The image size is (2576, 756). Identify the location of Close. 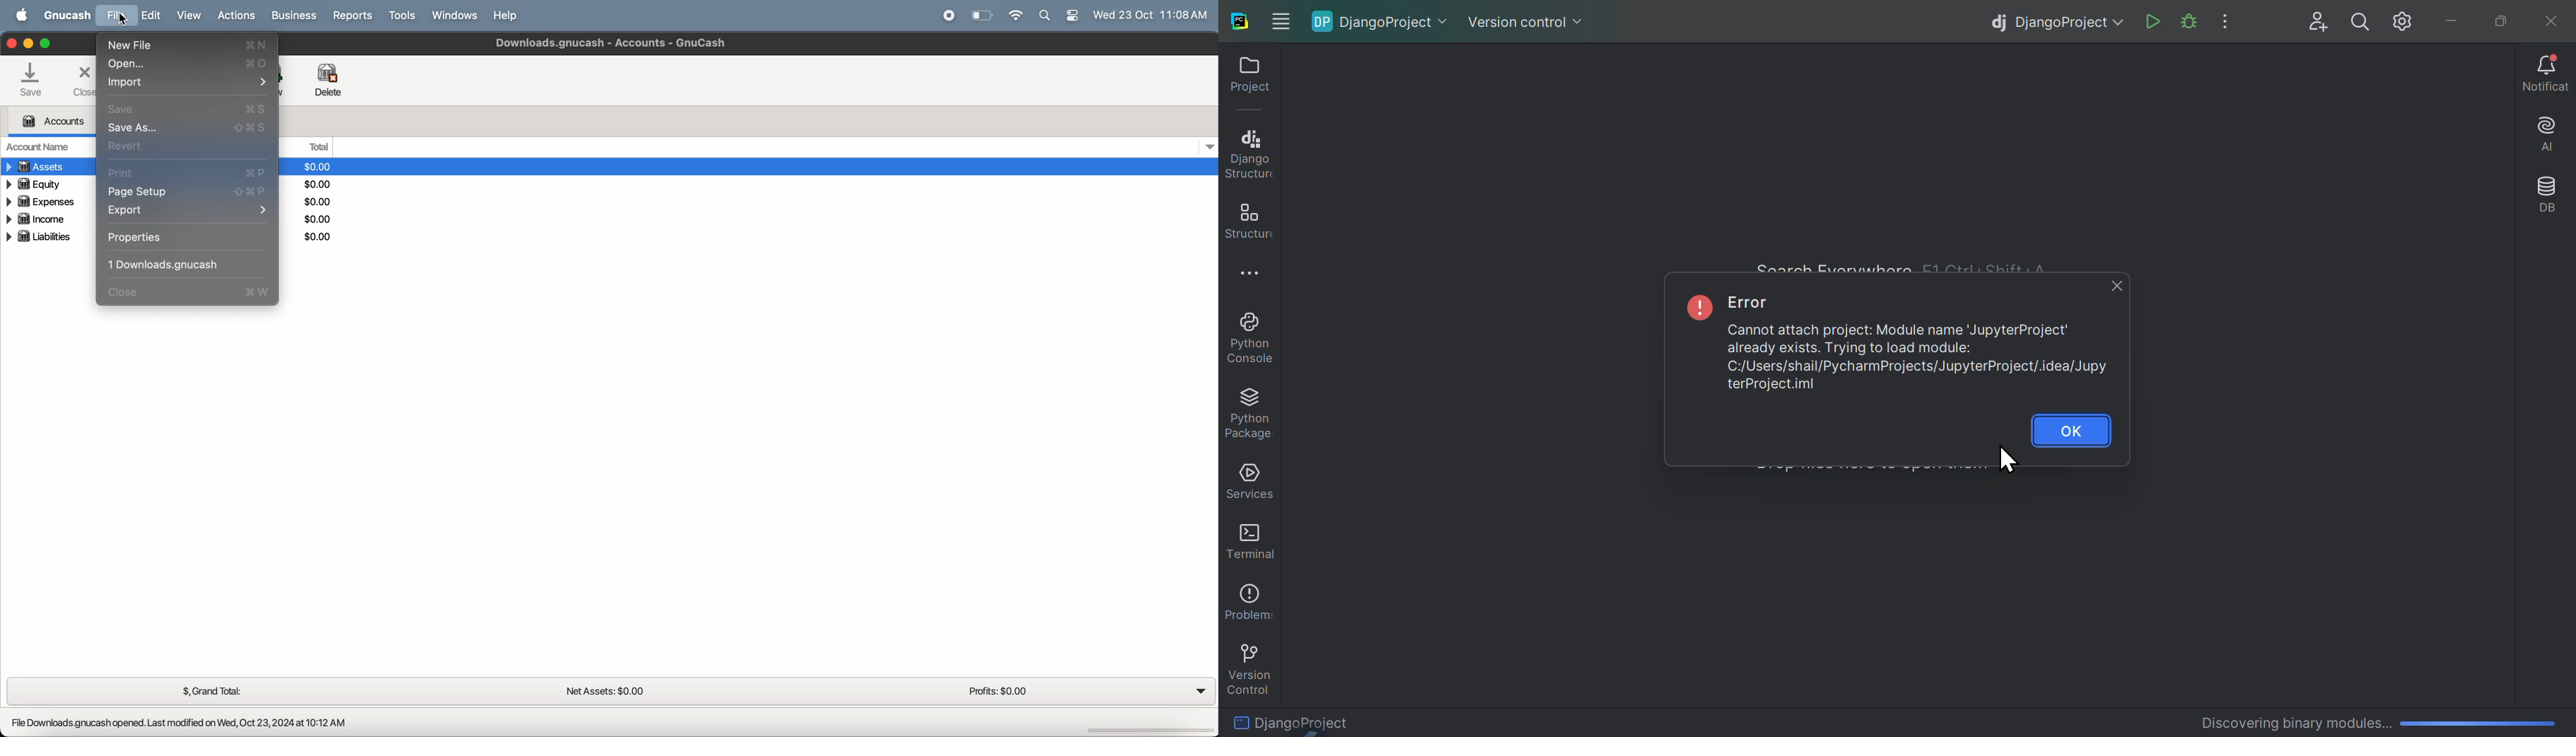
(2548, 18).